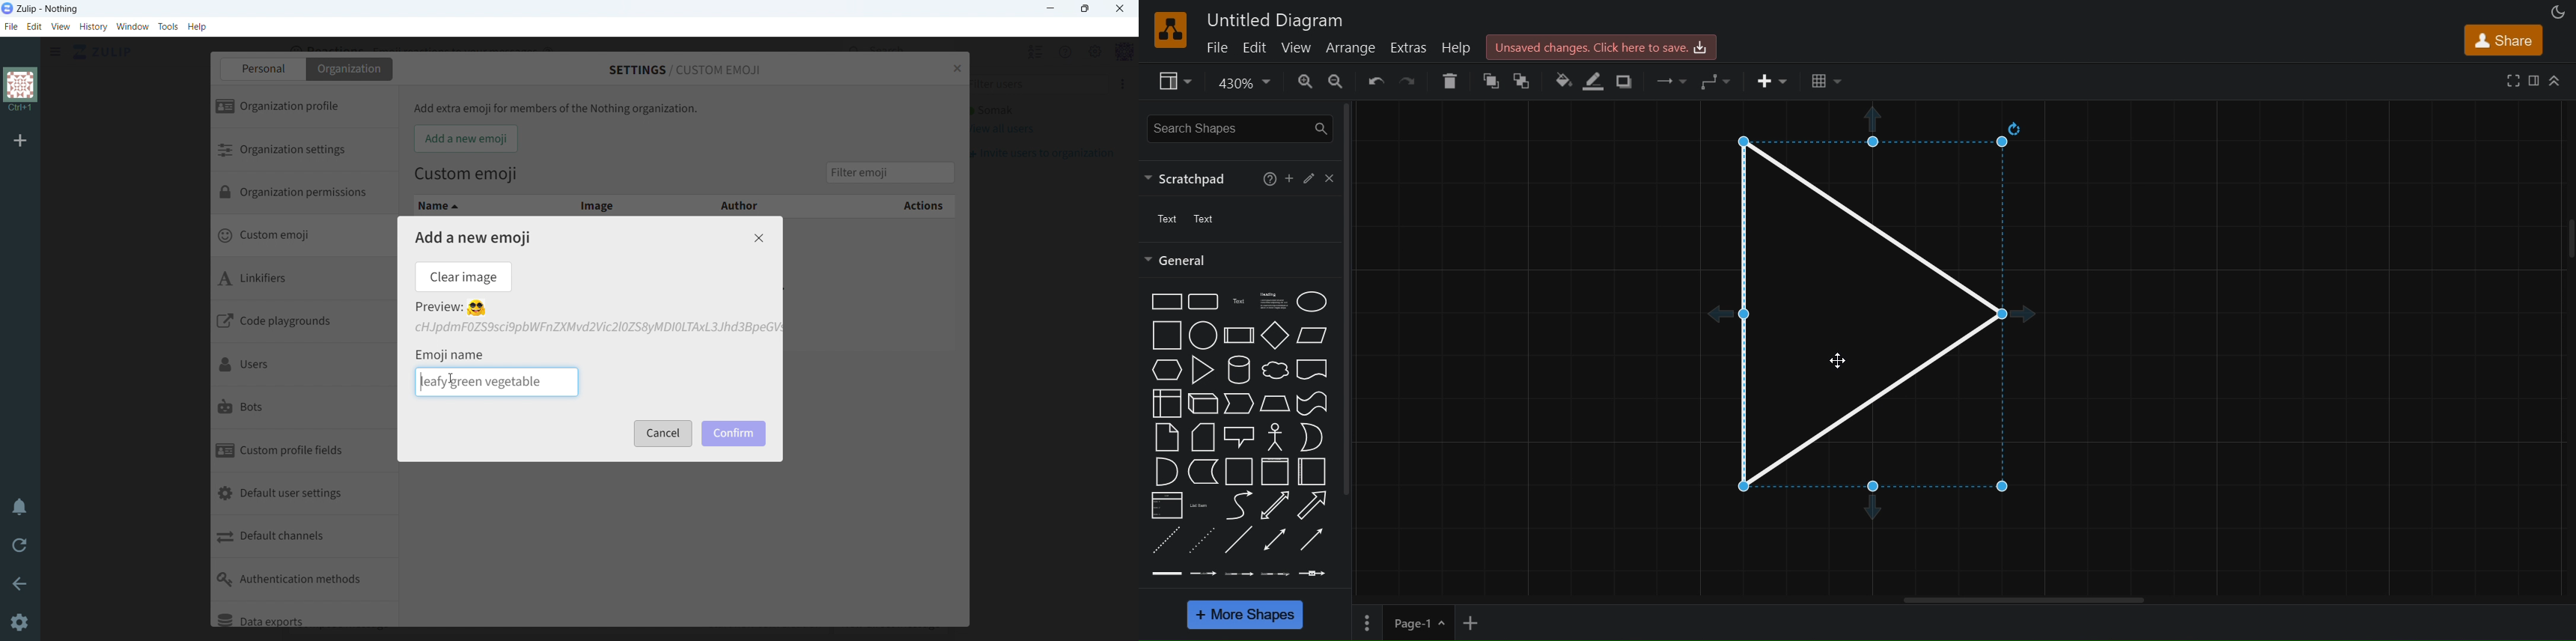 This screenshot has height=644, width=2576. What do you see at coordinates (19, 583) in the screenshot?
I see `go back` at bounding box center [19, 583].